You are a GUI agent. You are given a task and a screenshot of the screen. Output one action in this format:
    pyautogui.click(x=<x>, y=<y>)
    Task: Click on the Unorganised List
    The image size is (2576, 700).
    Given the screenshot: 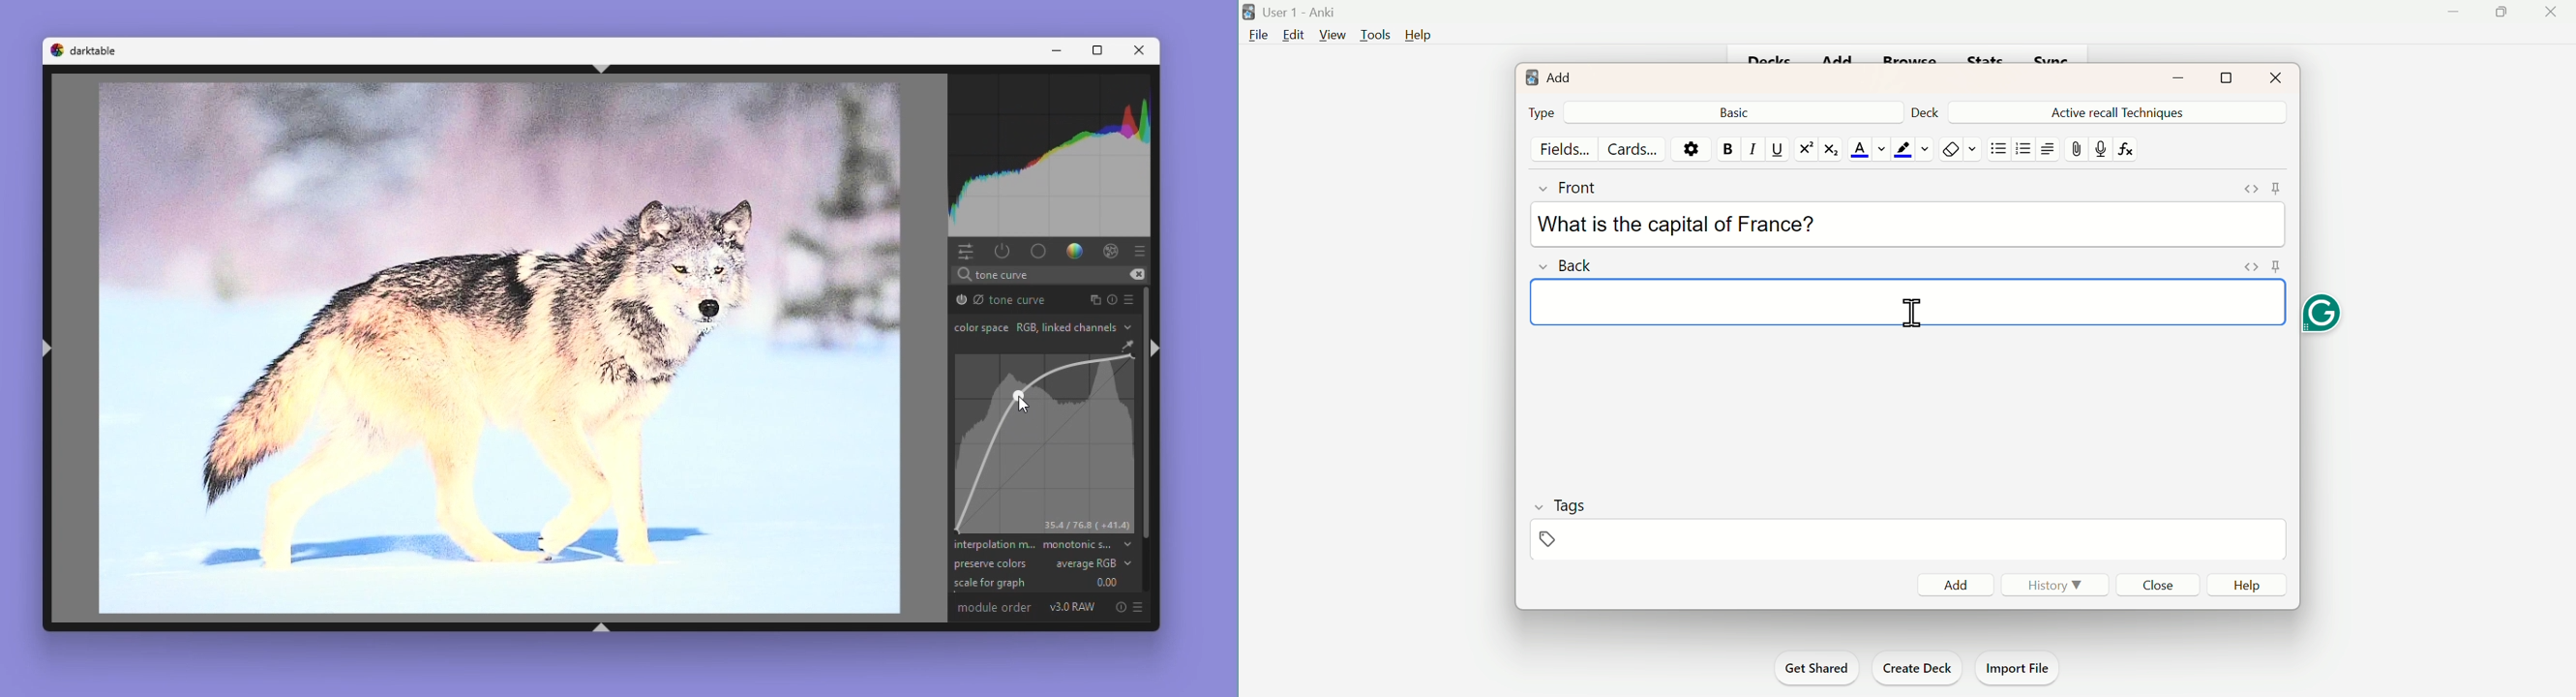 What is the action you would take?
    pyautogui.click(x=1999, y=148)
    